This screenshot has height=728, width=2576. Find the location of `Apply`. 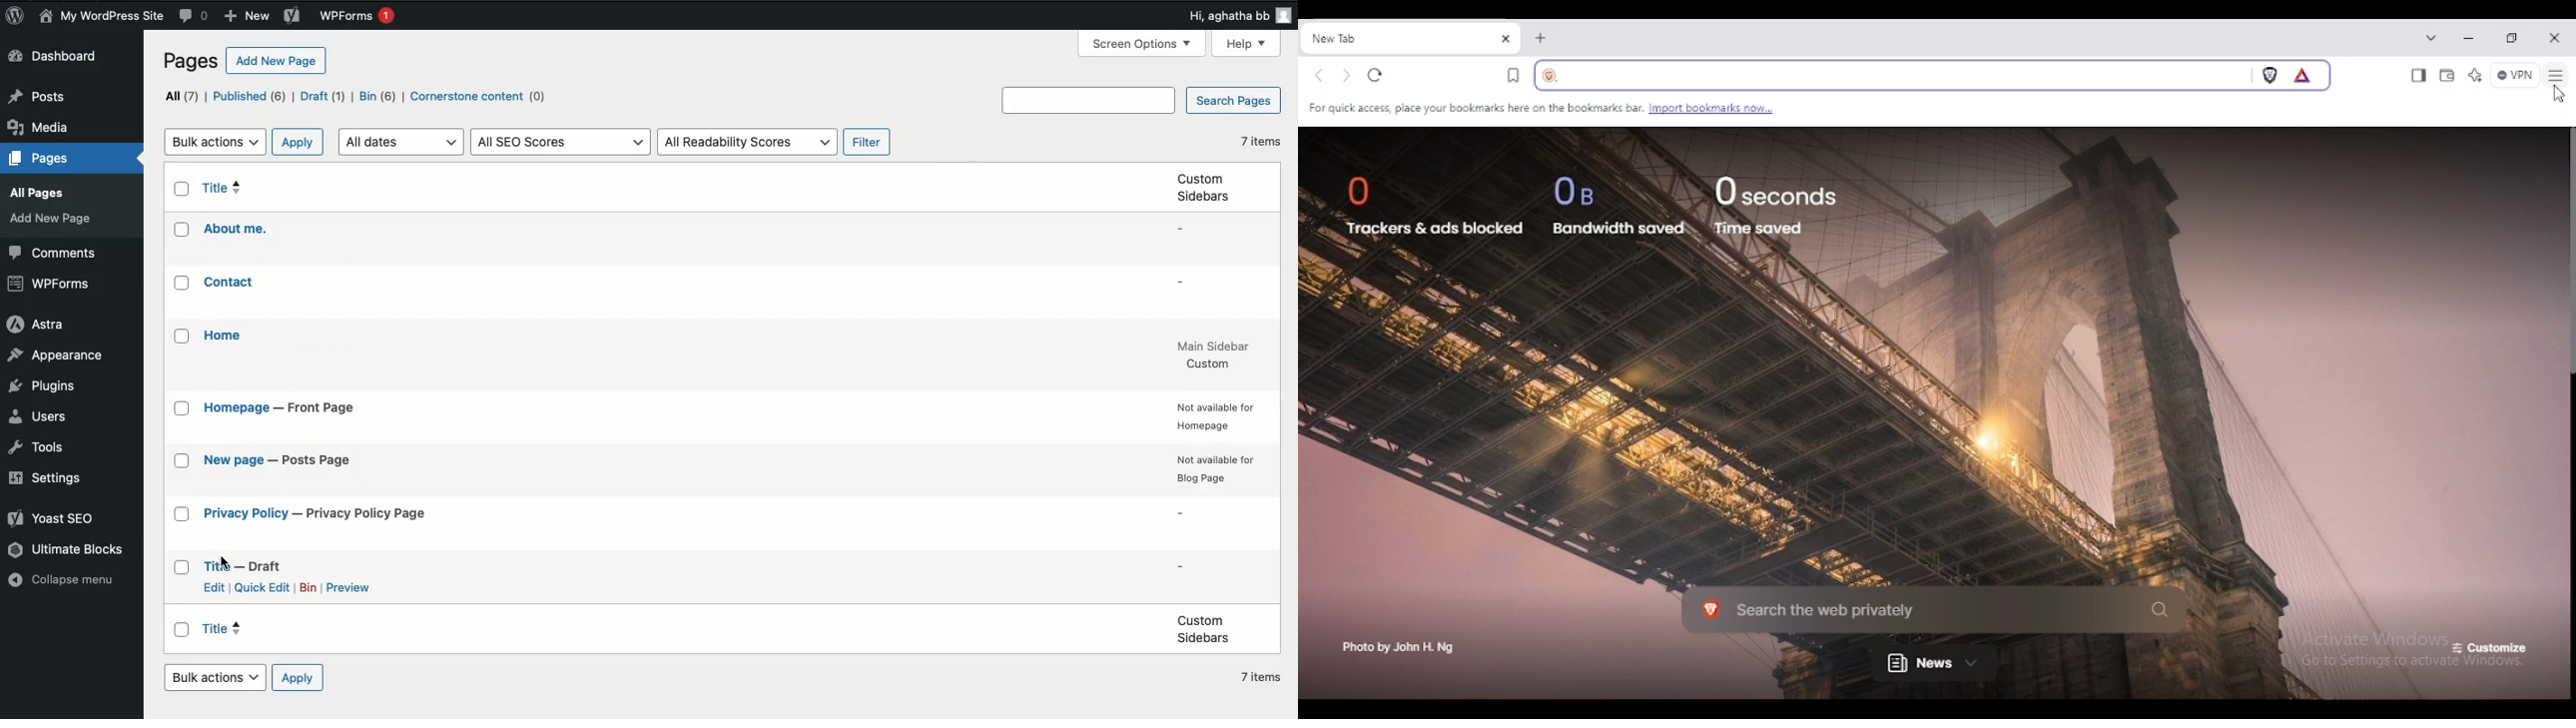

Apply is located at coordinates (297, 141).